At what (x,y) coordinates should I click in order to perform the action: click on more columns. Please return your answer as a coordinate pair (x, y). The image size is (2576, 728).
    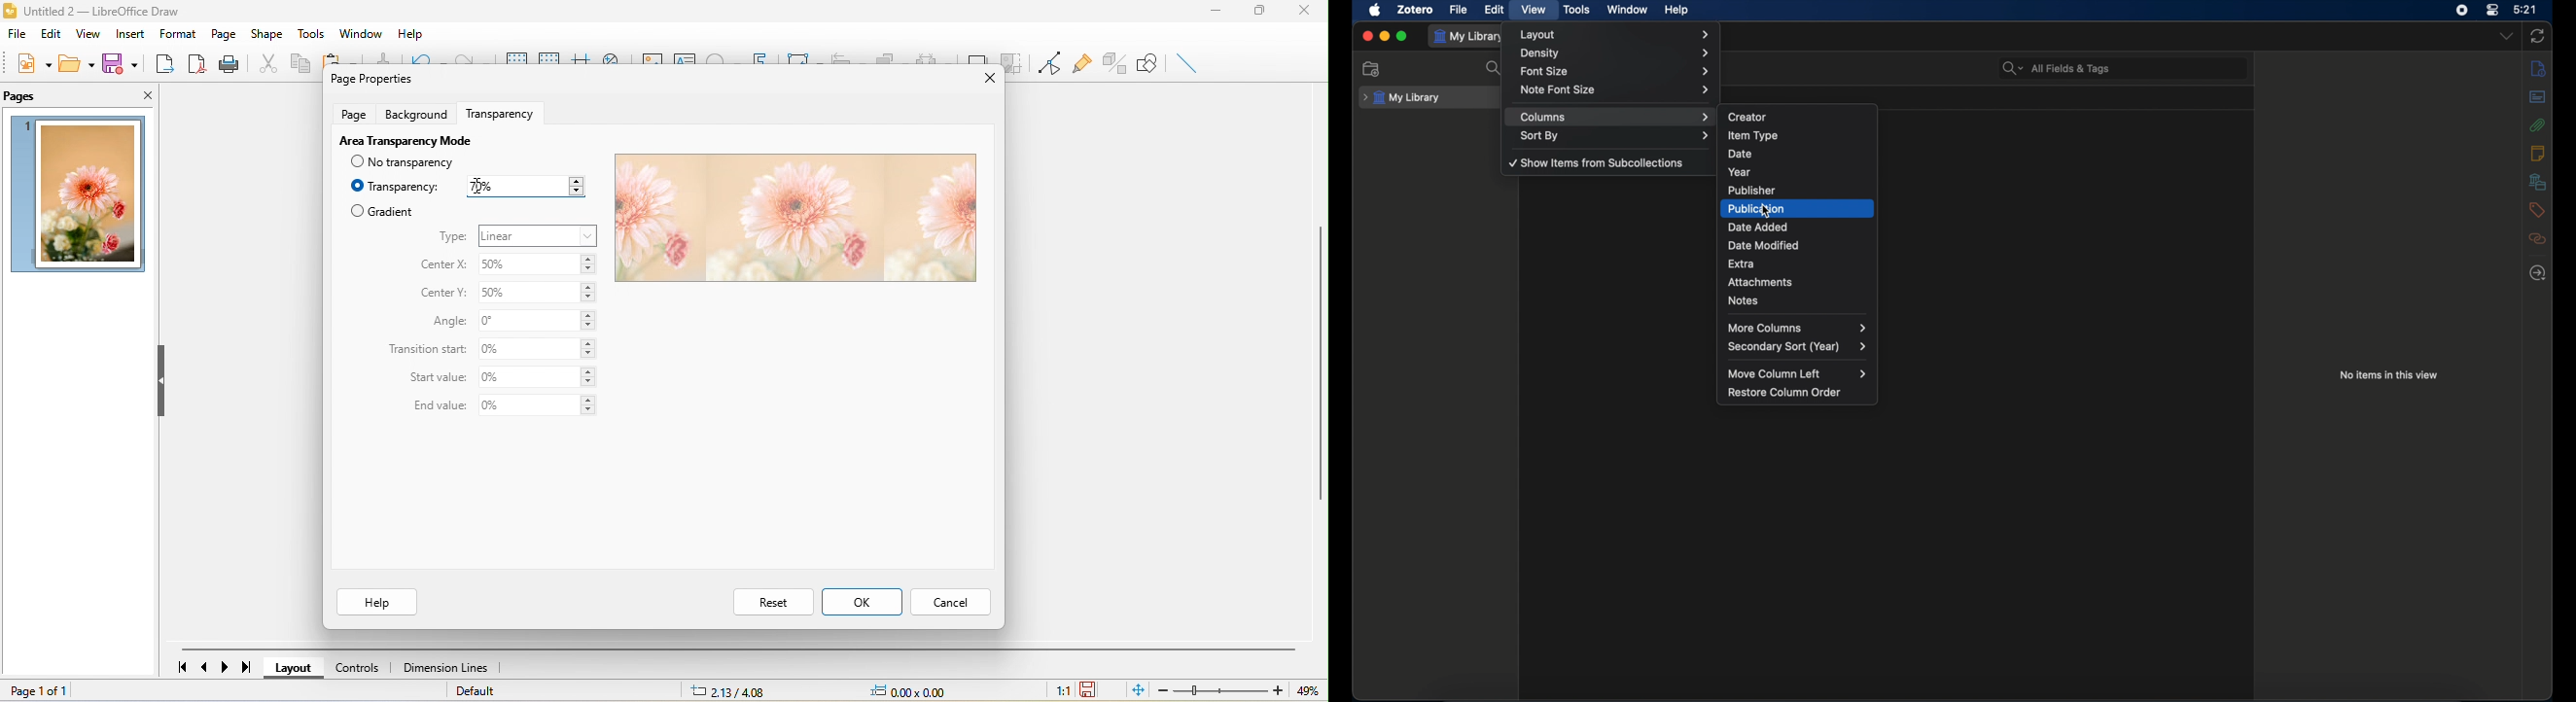
    Looking at the image, I should click on (1797, 328).